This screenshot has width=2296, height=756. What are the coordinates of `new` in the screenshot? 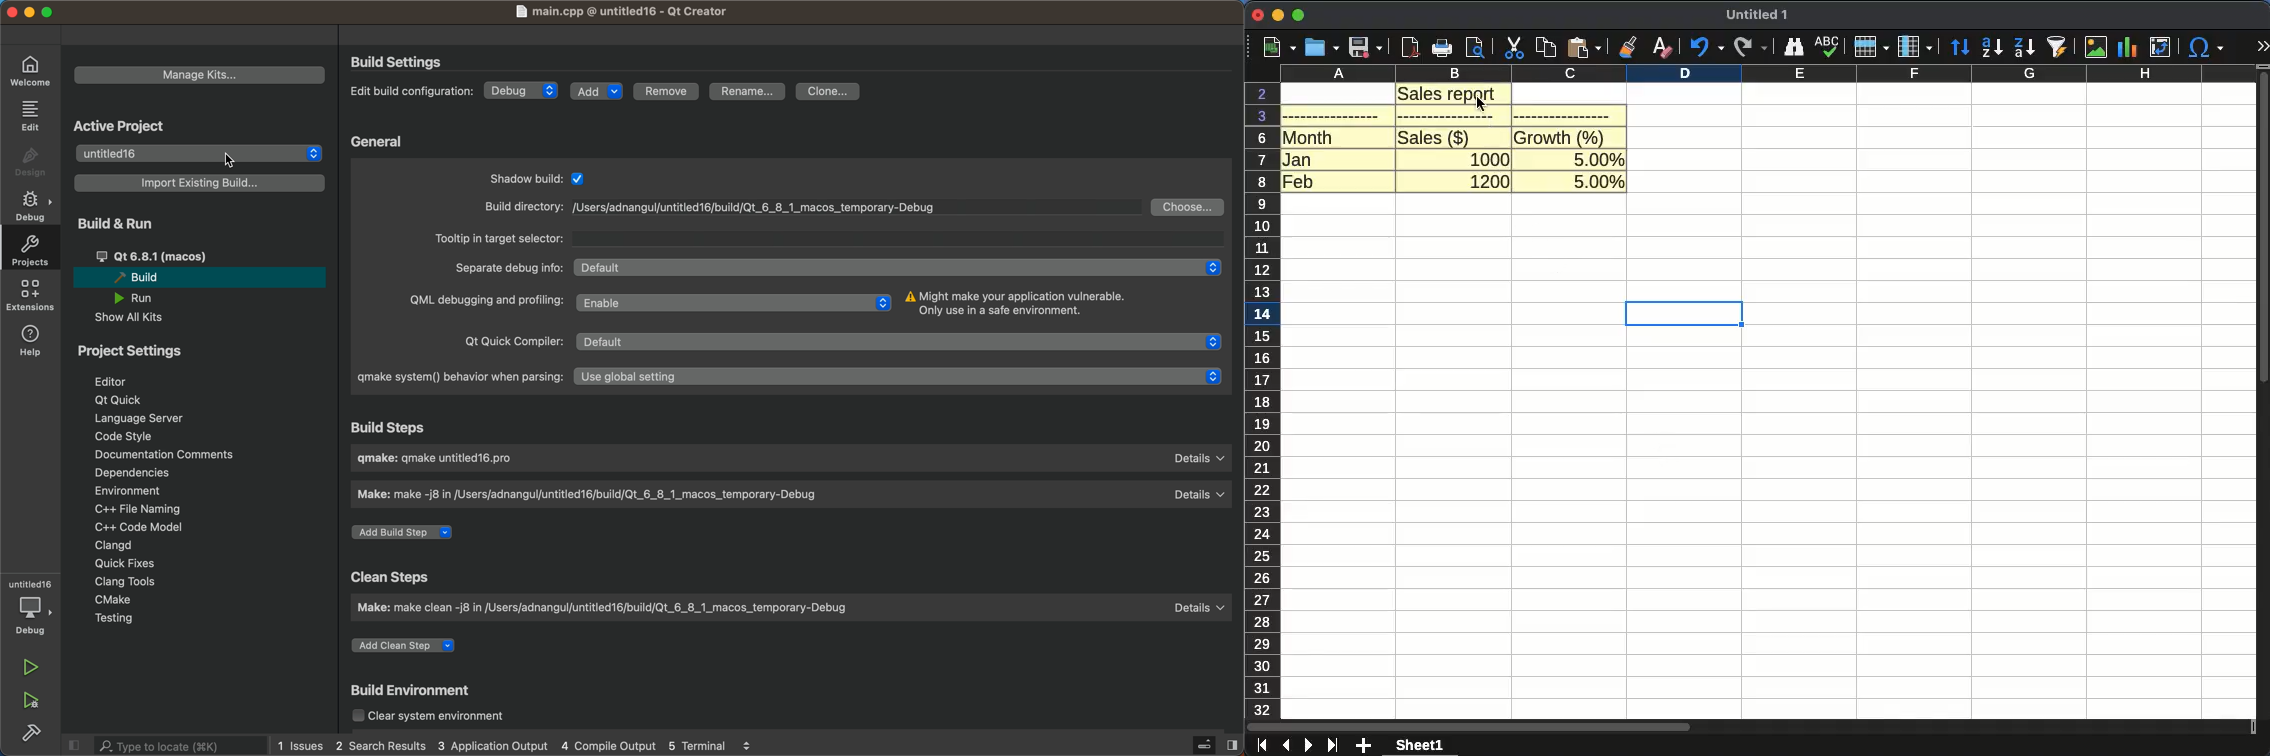 It's located at (1275, 48).